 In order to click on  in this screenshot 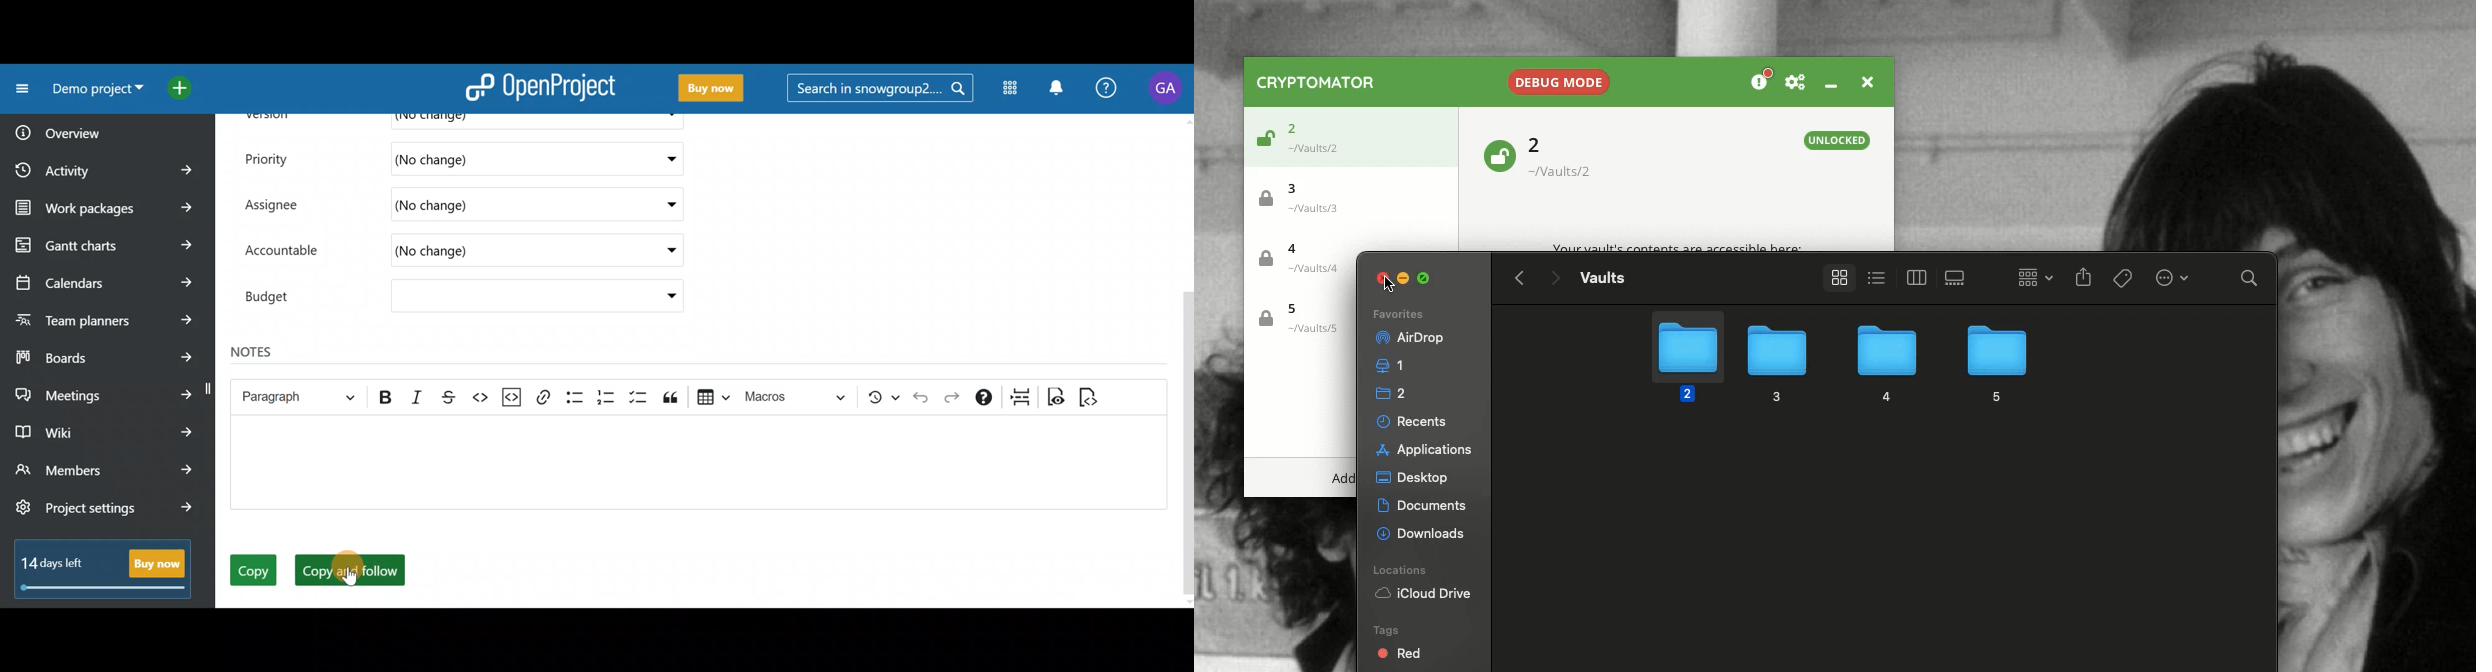, I will do `click(1683, 359)`.